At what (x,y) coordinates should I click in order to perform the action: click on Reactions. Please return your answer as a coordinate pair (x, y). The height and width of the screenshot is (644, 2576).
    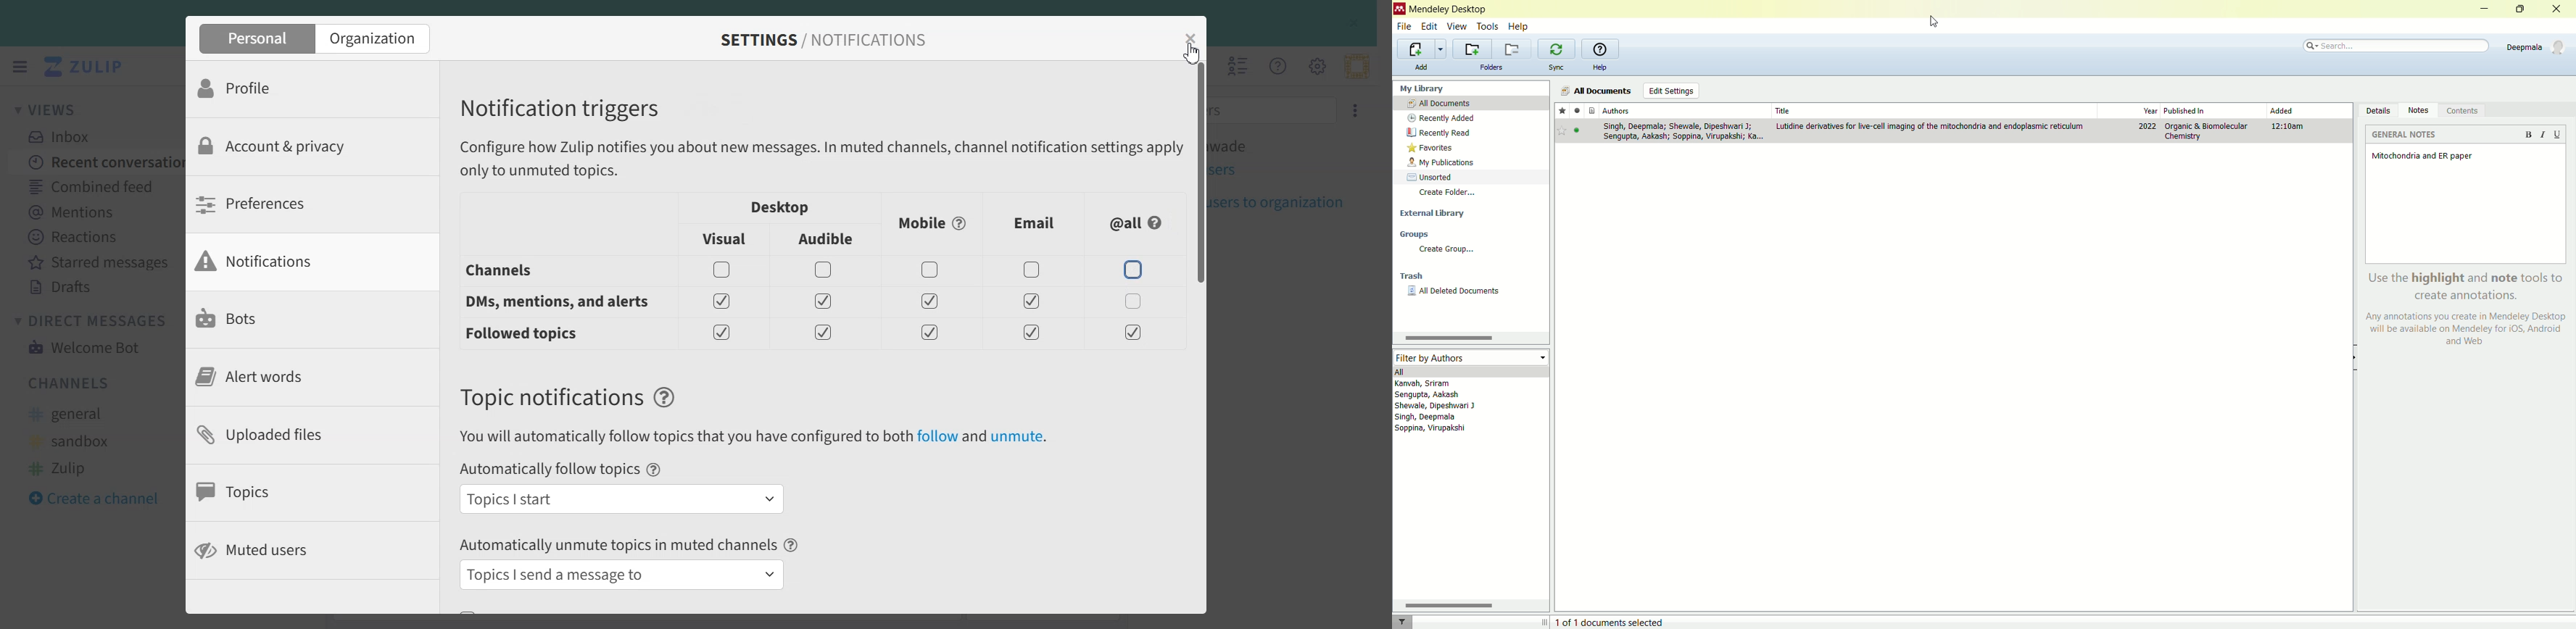
    Looking at the image, I should click on (96, 237).